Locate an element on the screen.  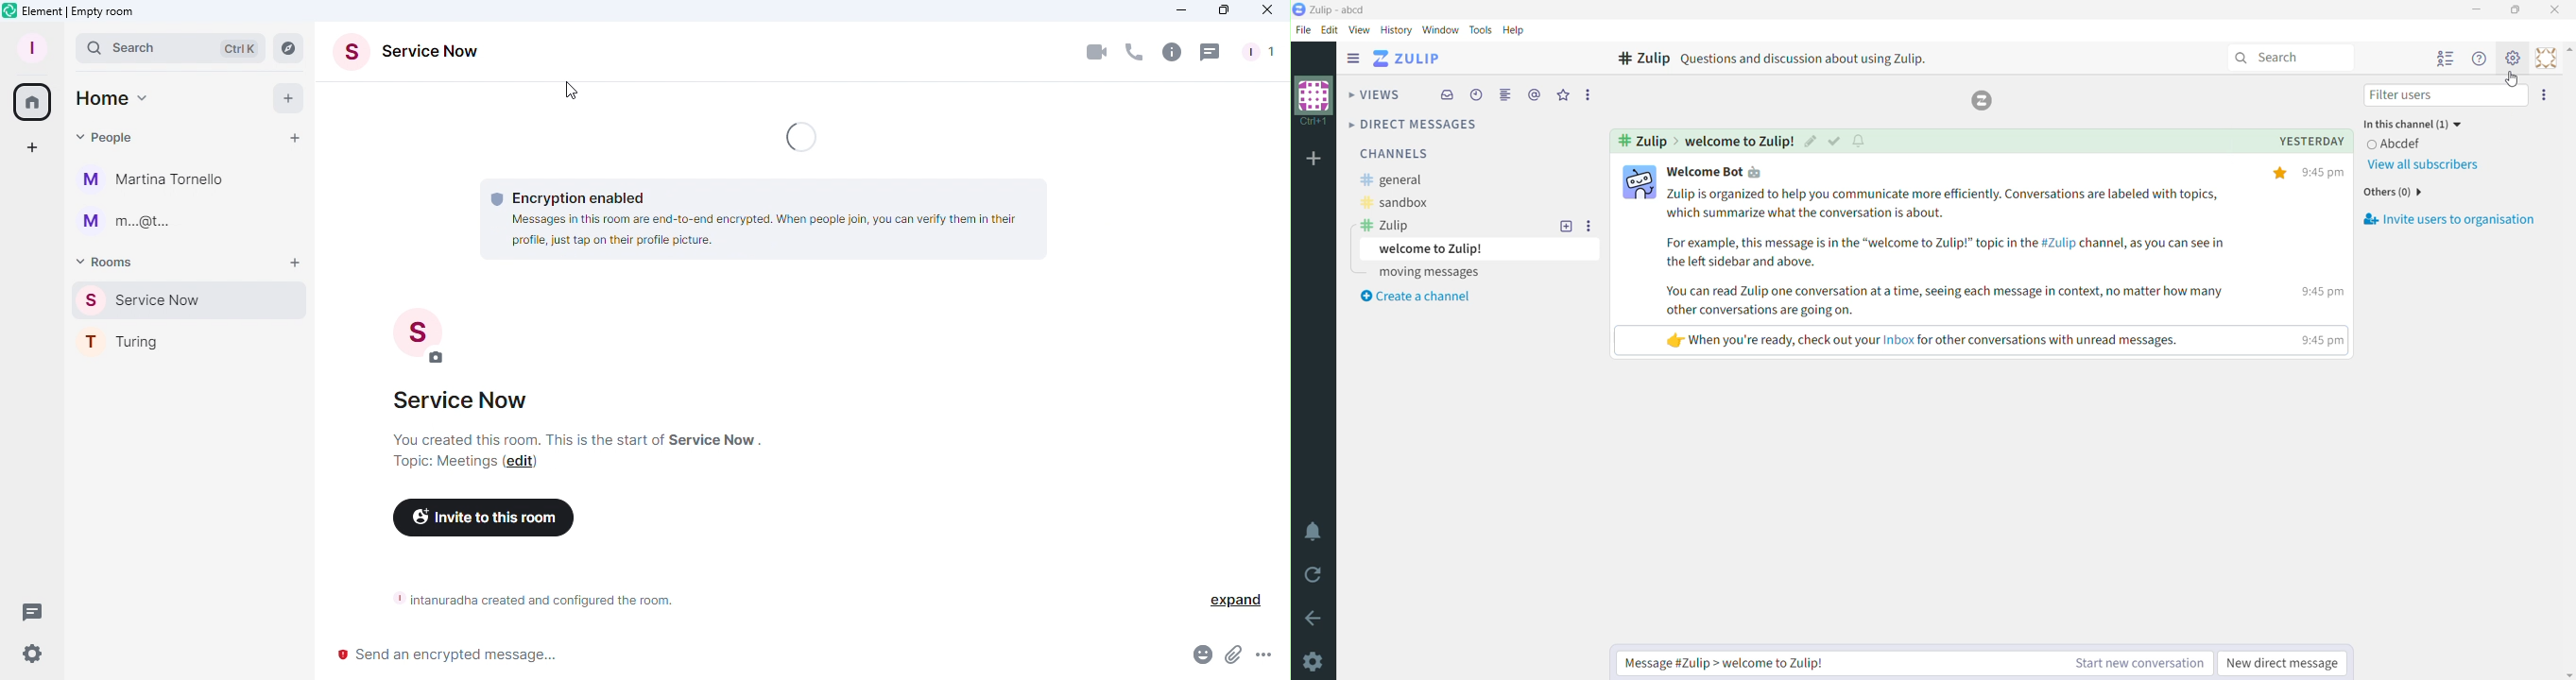
Edit is located at coordinates (1330, 29).